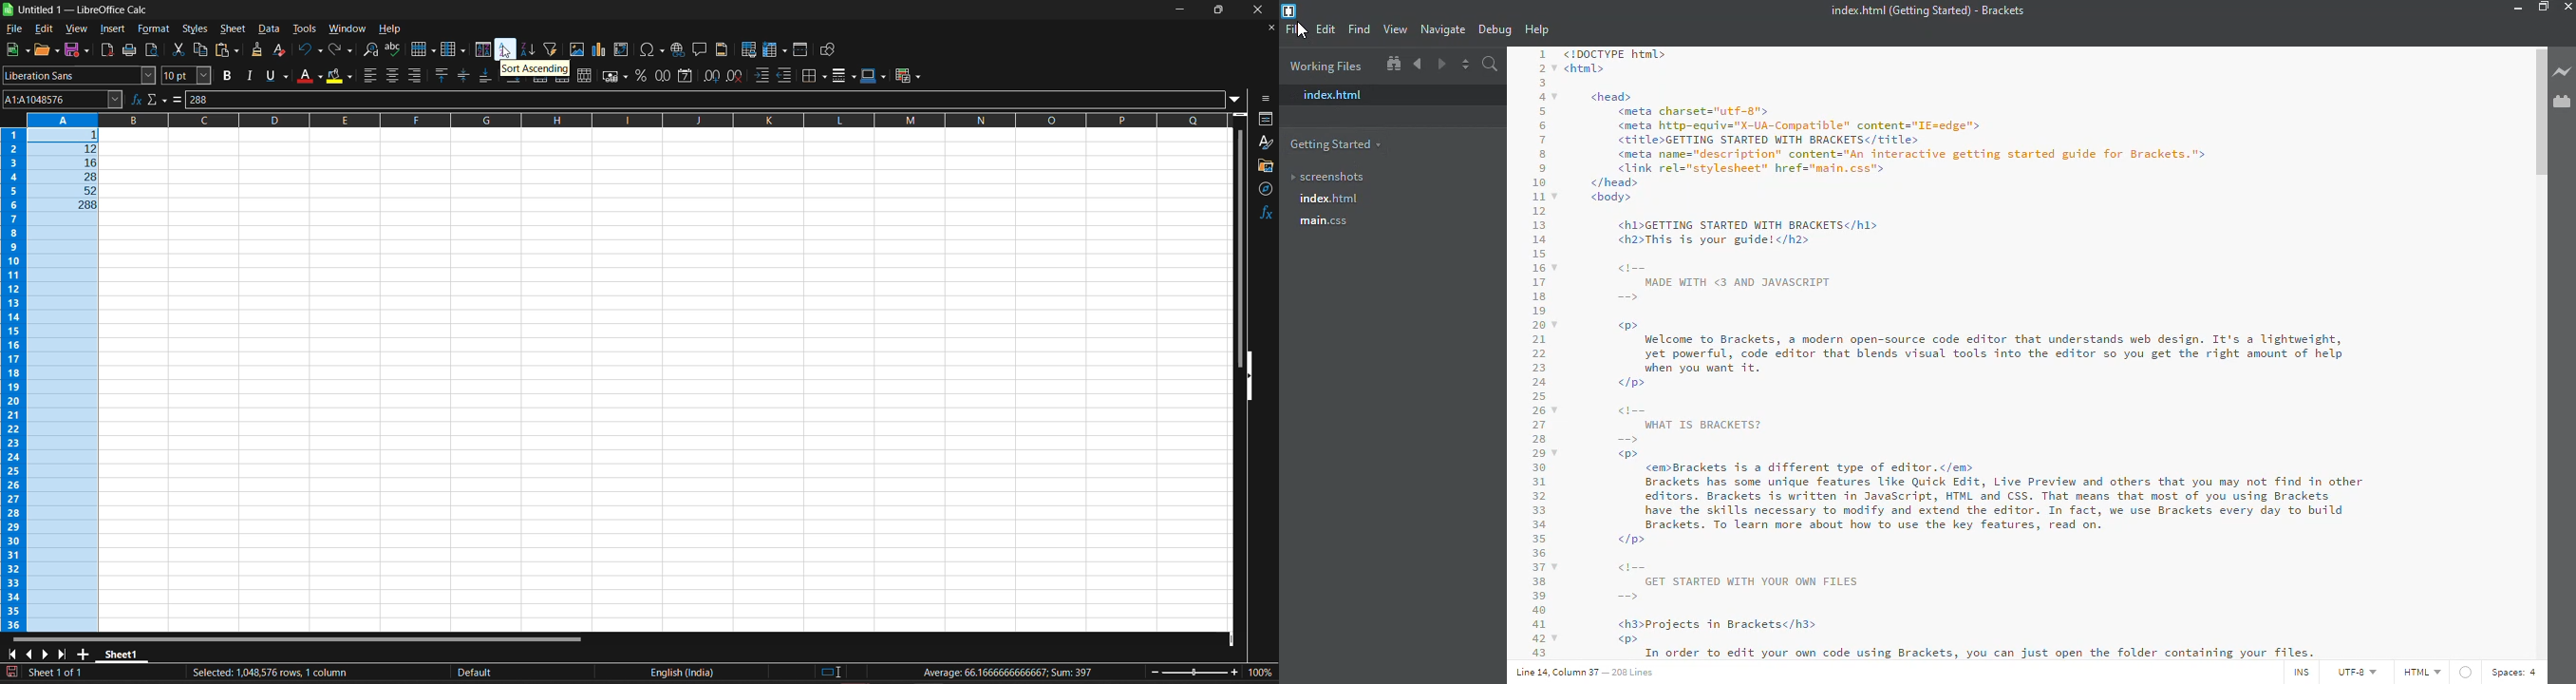  What do you see at coordinates (712, 100) in the screenshot?
I see `input line` at bounding box center [712, 100].